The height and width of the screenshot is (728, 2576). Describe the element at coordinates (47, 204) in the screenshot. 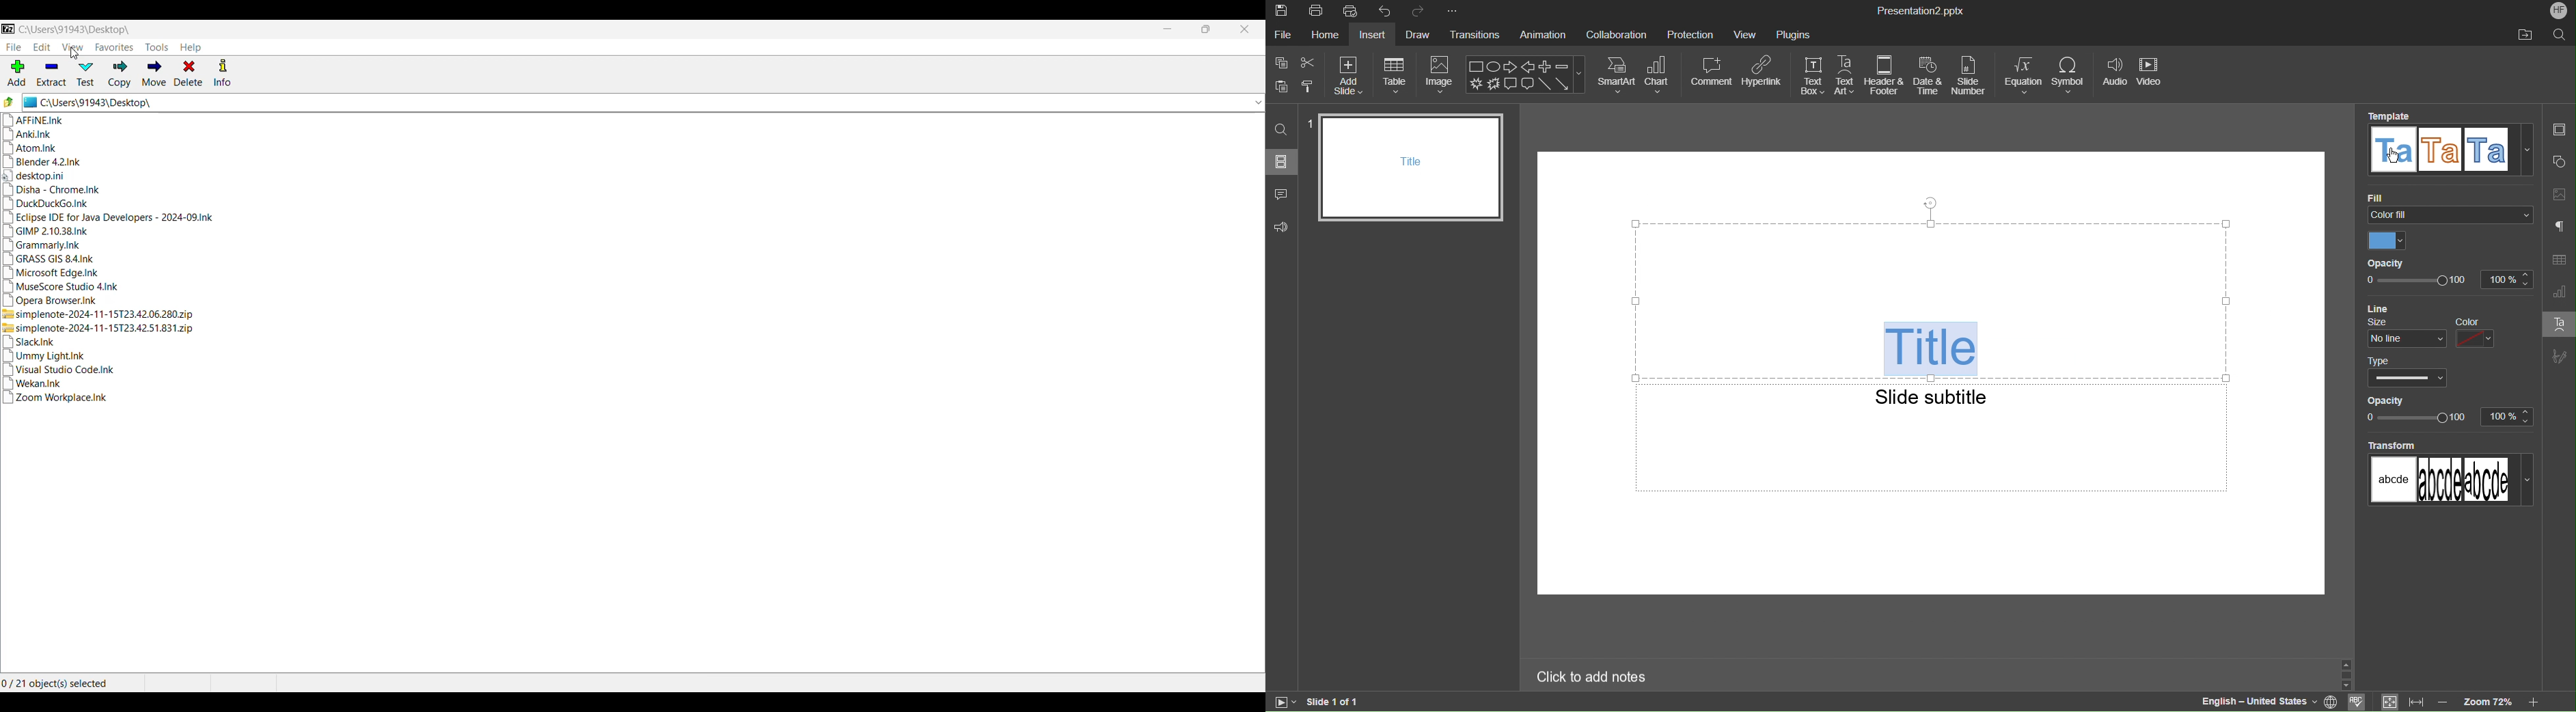

I see `DuckDuckGo.Ink` at that location.